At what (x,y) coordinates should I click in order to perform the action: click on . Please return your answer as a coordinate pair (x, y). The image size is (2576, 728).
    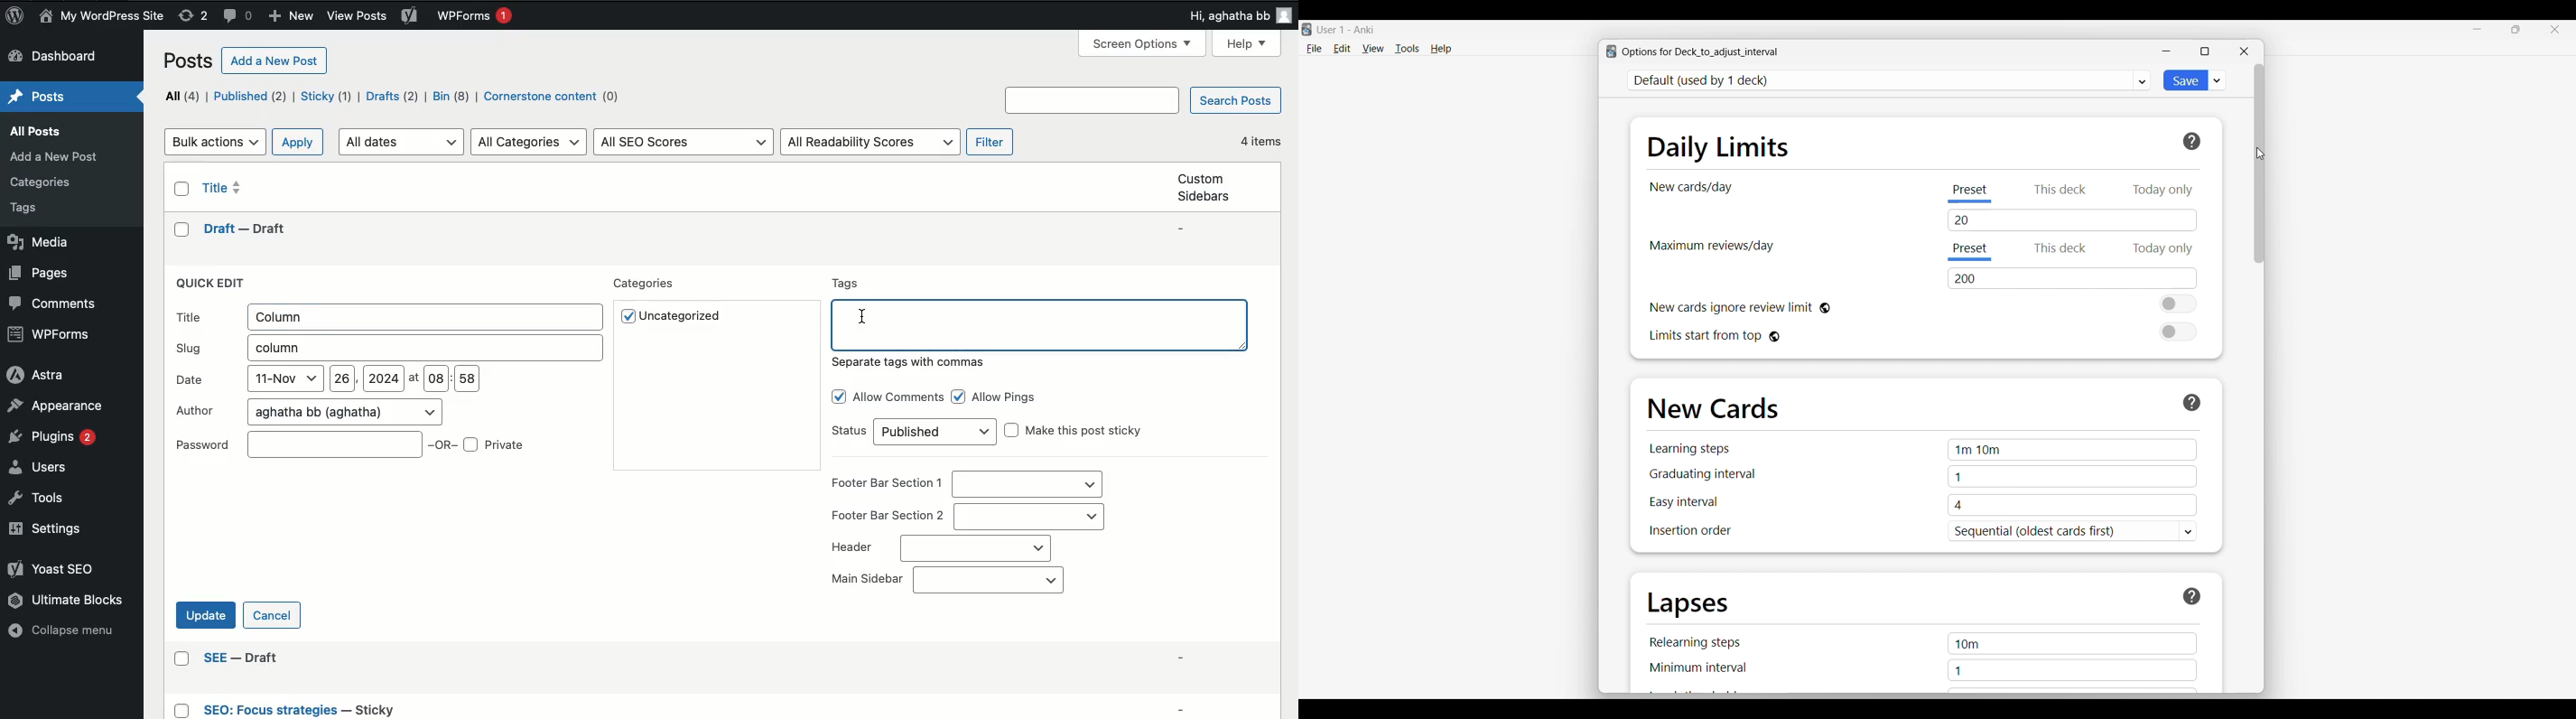
    Looking at the image, I should click on (371, 709).